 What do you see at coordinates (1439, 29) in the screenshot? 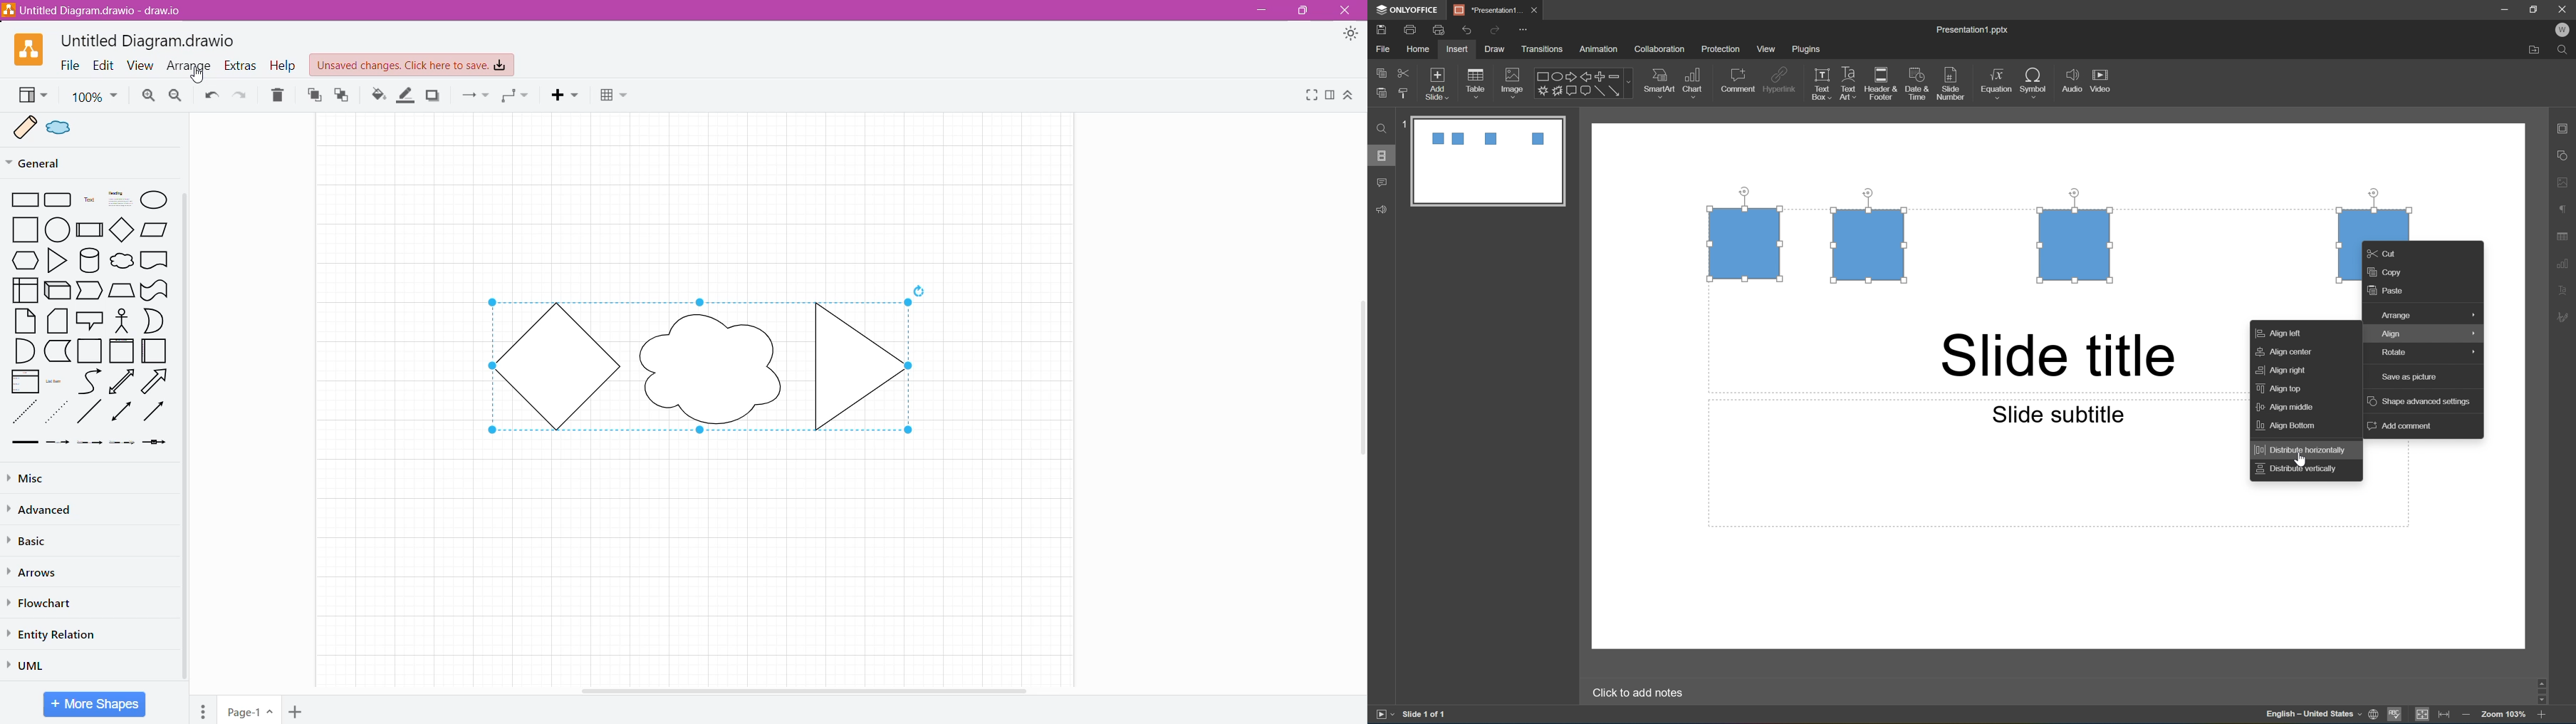
I see `quick print` at bounding box center [1439, 29].